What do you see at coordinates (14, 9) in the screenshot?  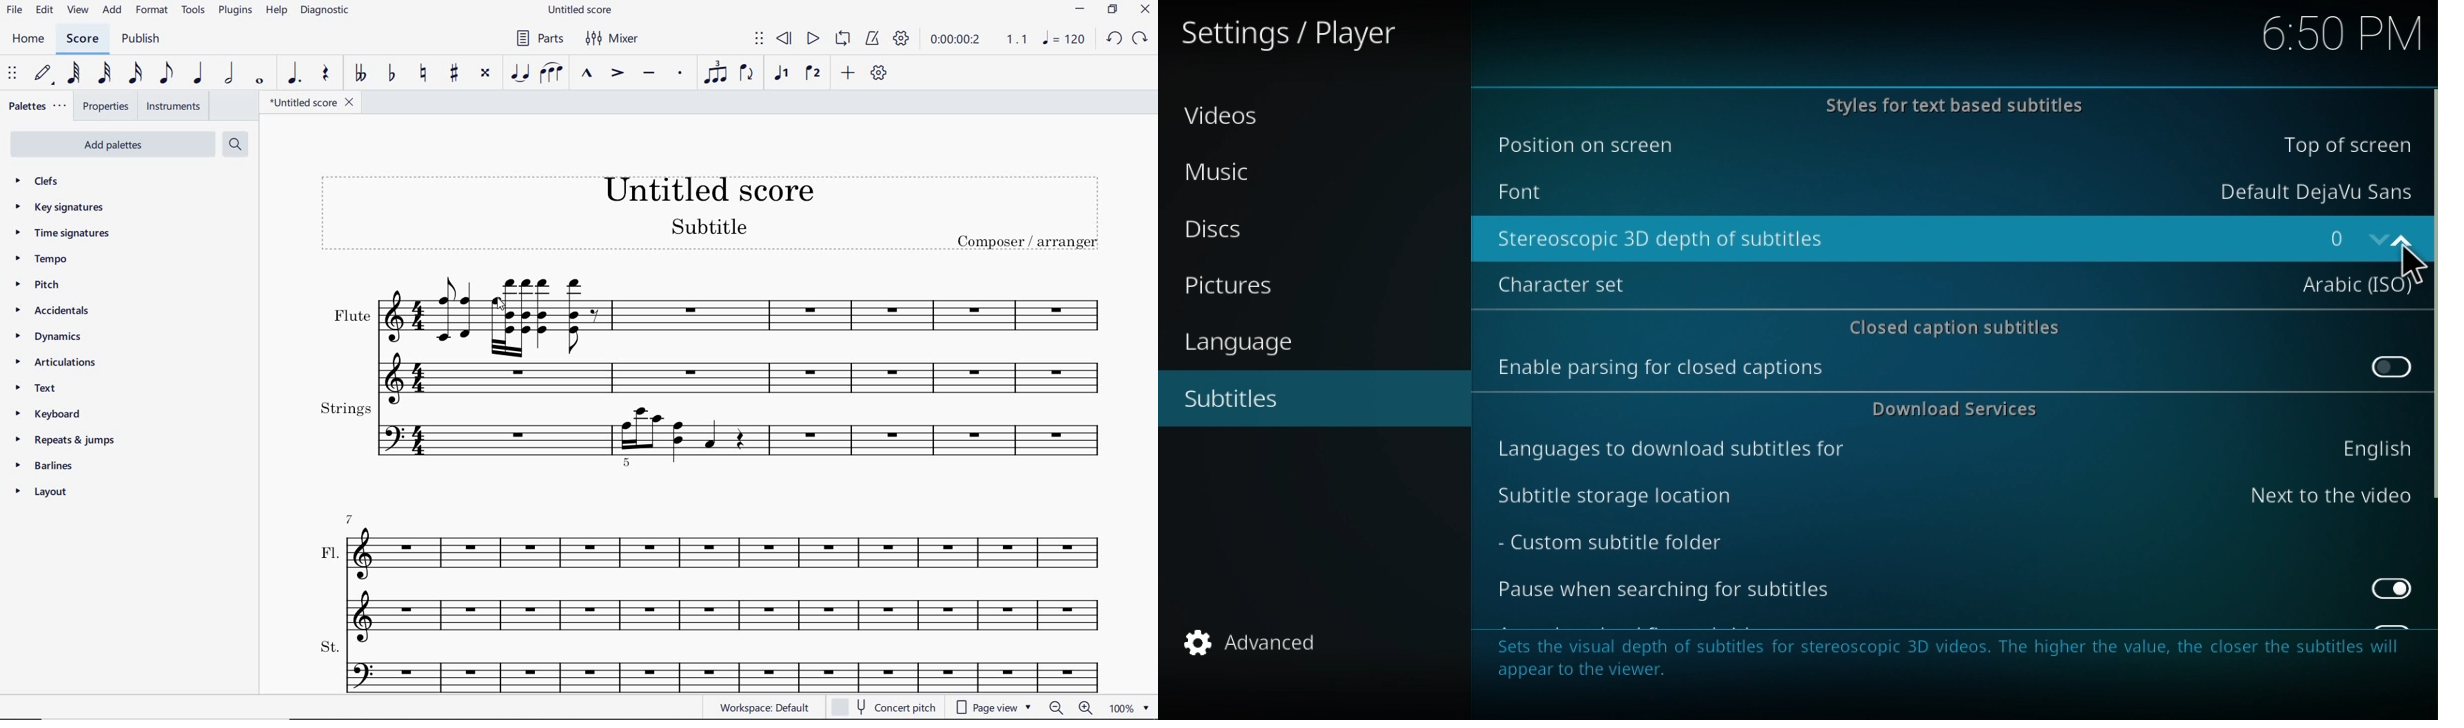 I see `file` at bounding box center [14, 9].